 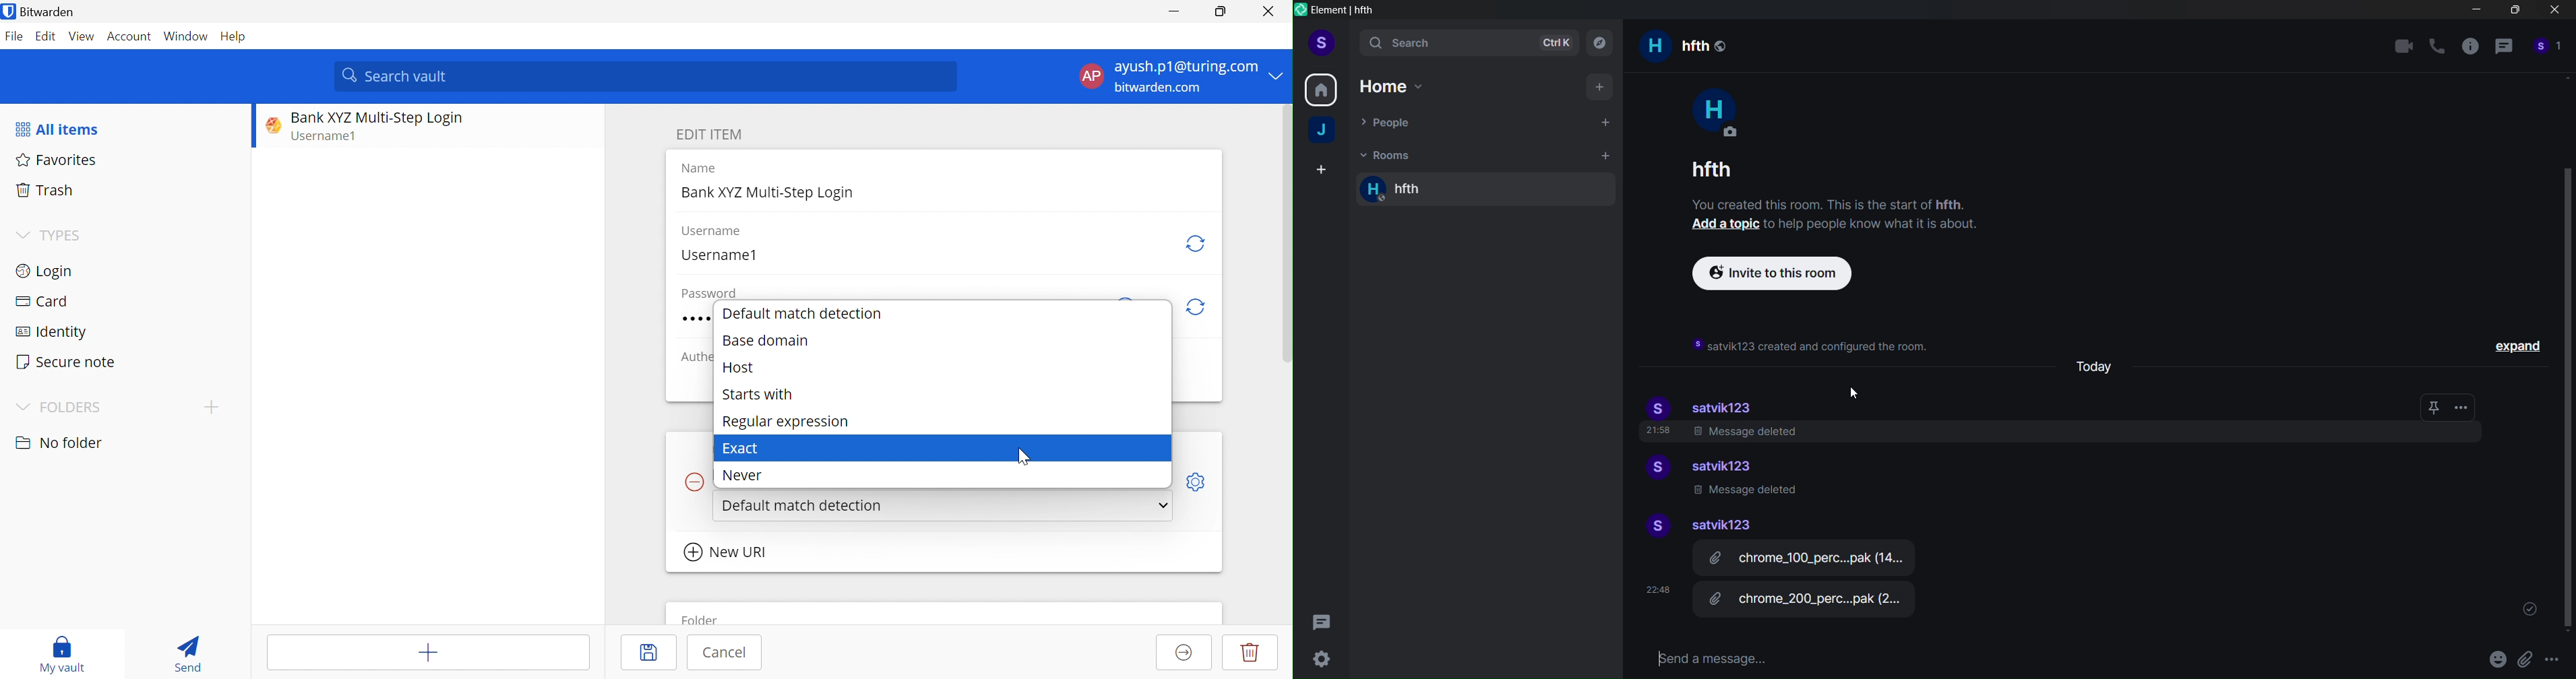 What do you see at coordinates (712, 294) in the screenshot?
I see `Password` at bounding box center [712, 294].